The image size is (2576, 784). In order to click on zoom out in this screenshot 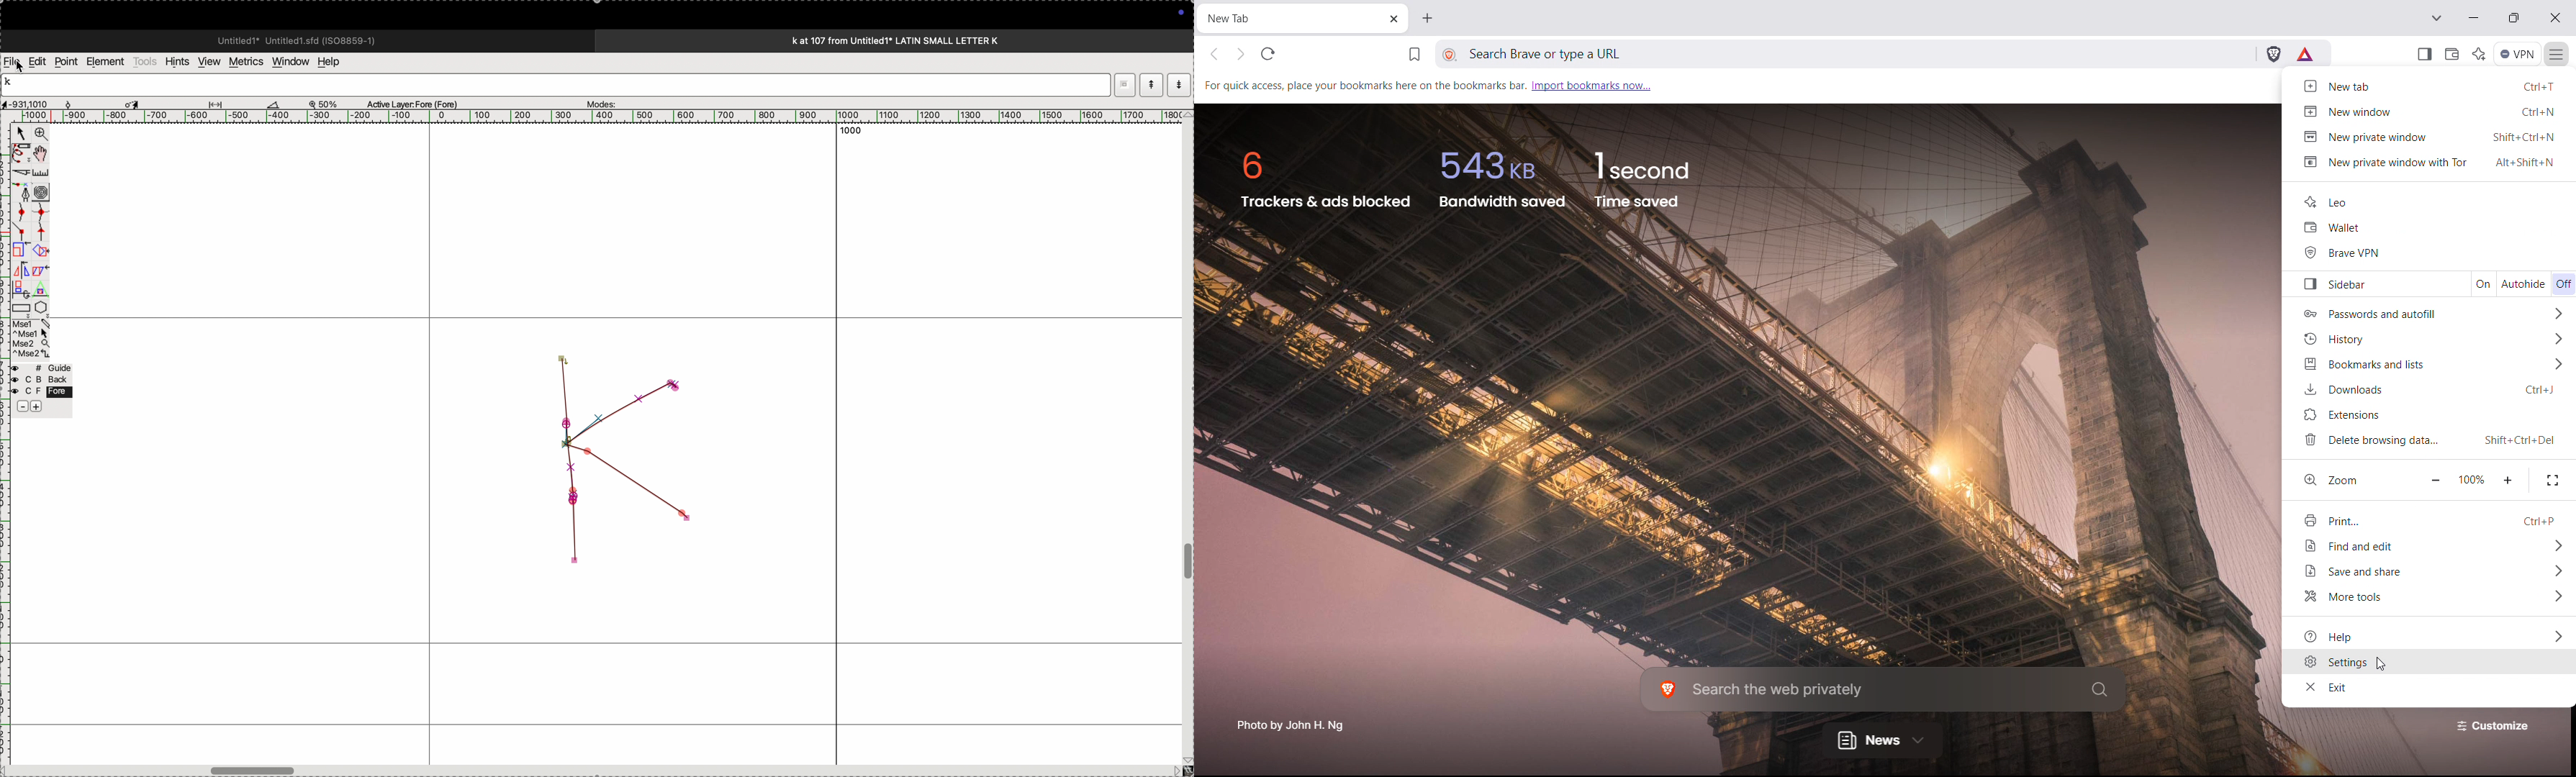, I will do `click(2435, 480)`.